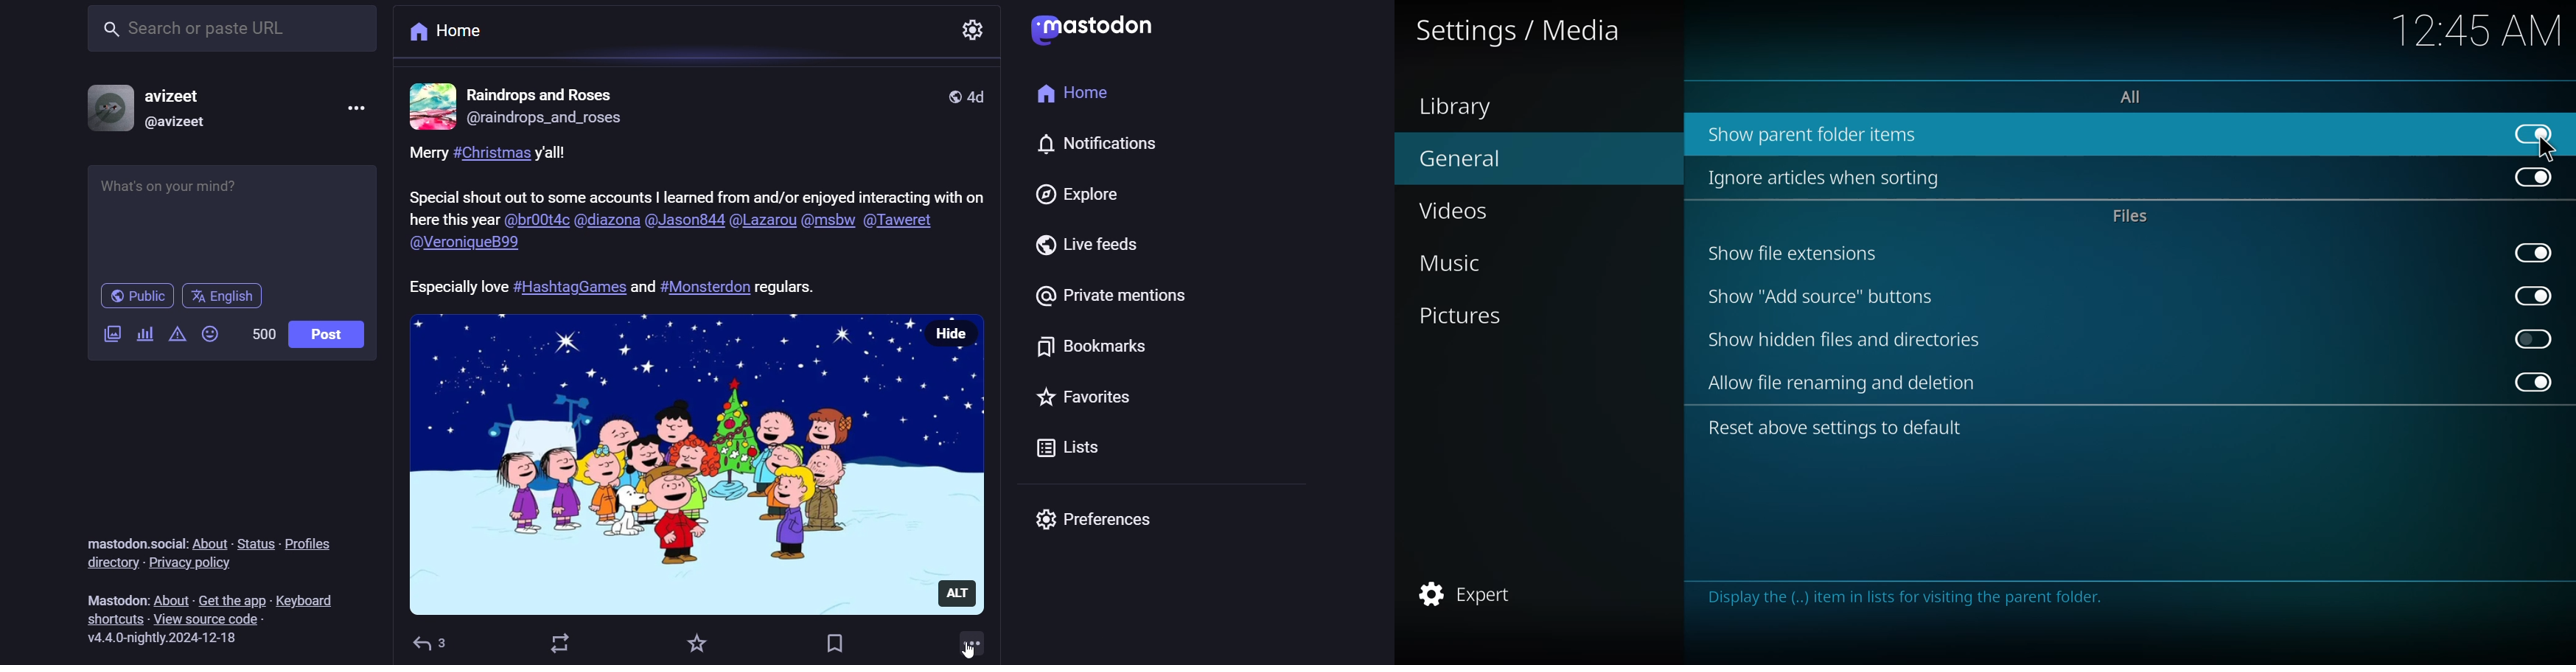  What do you see at coordinates (330, 331) in the screenshot?
I see `post` at bounding box center [330, 331].